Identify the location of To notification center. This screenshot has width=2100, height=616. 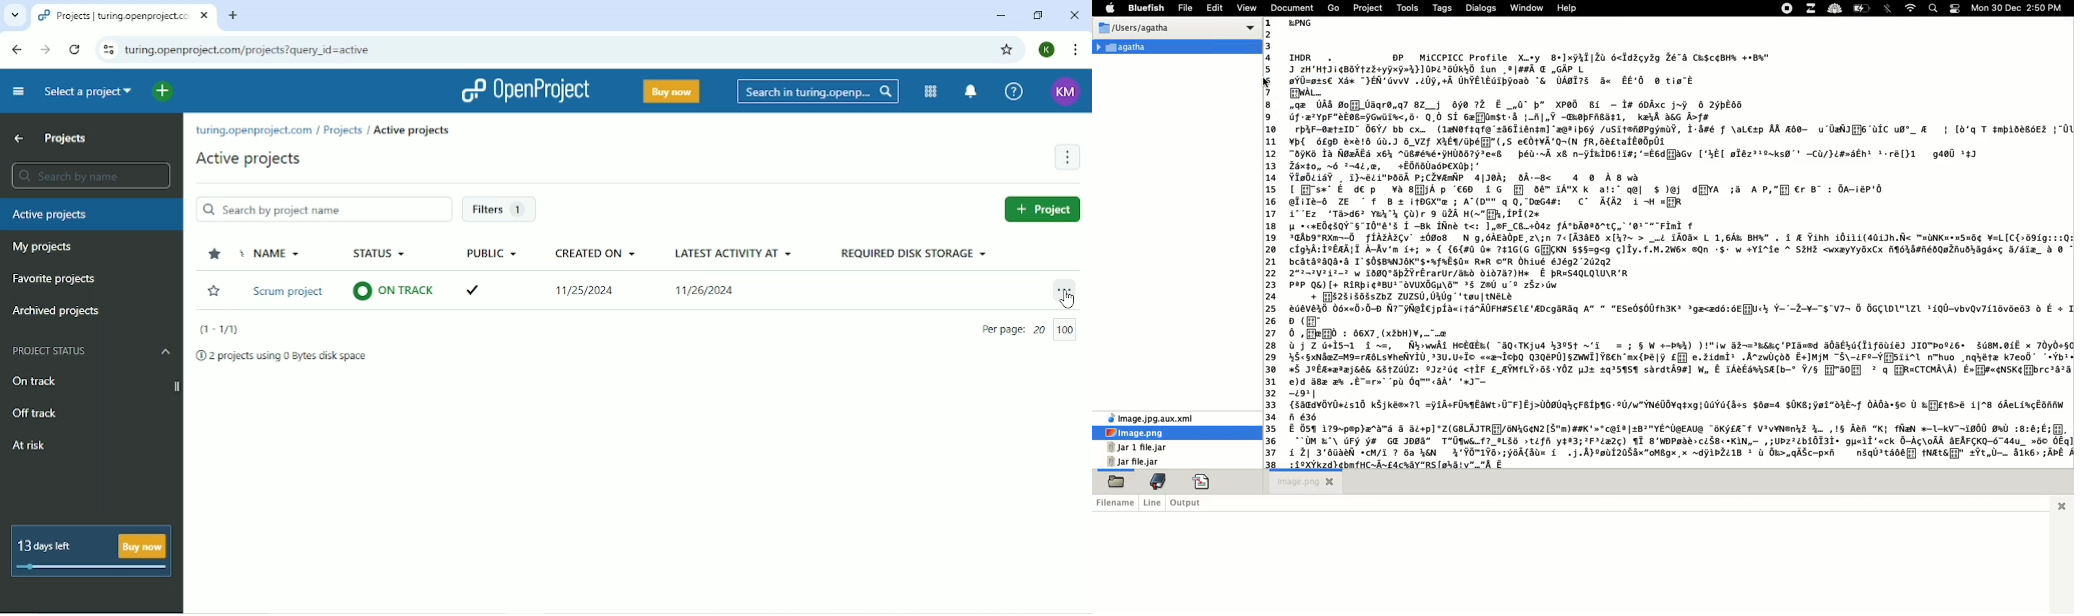
(970, 92).